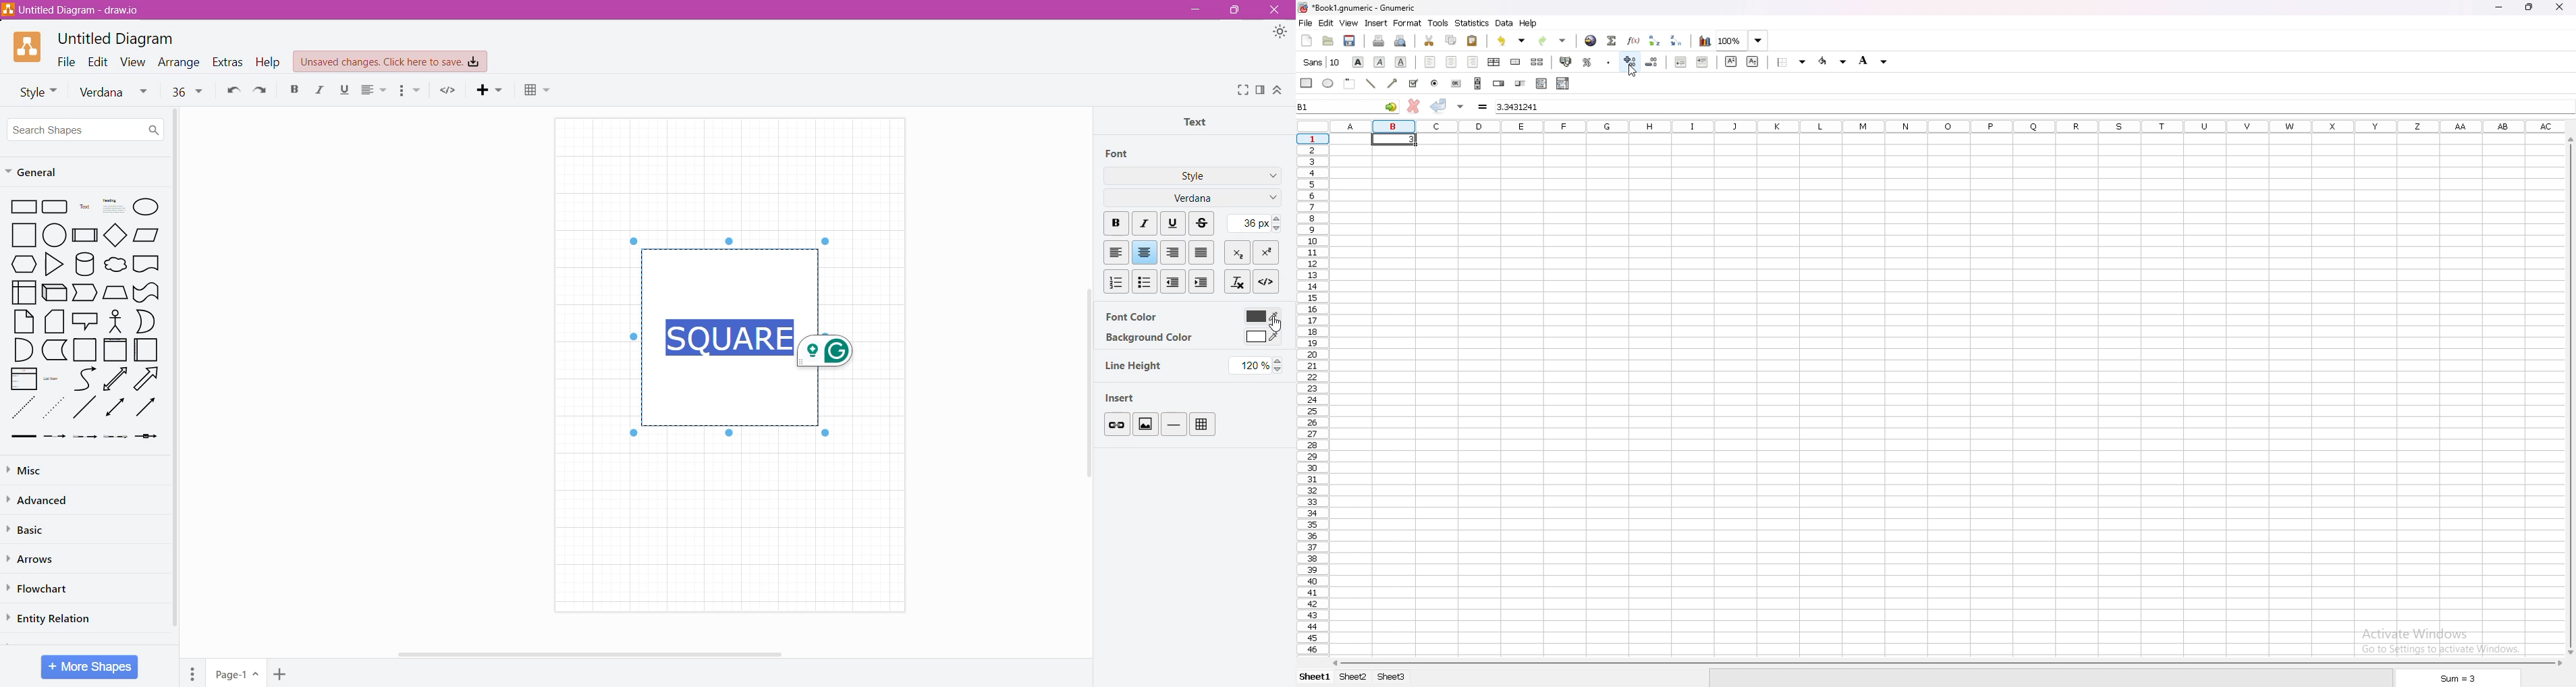 The width and height of the screenshot is (2576, 700). What do you see at coordinates (1400, 41) in the screenshot?
I see `print preview` at bounding box center [1400, 41].